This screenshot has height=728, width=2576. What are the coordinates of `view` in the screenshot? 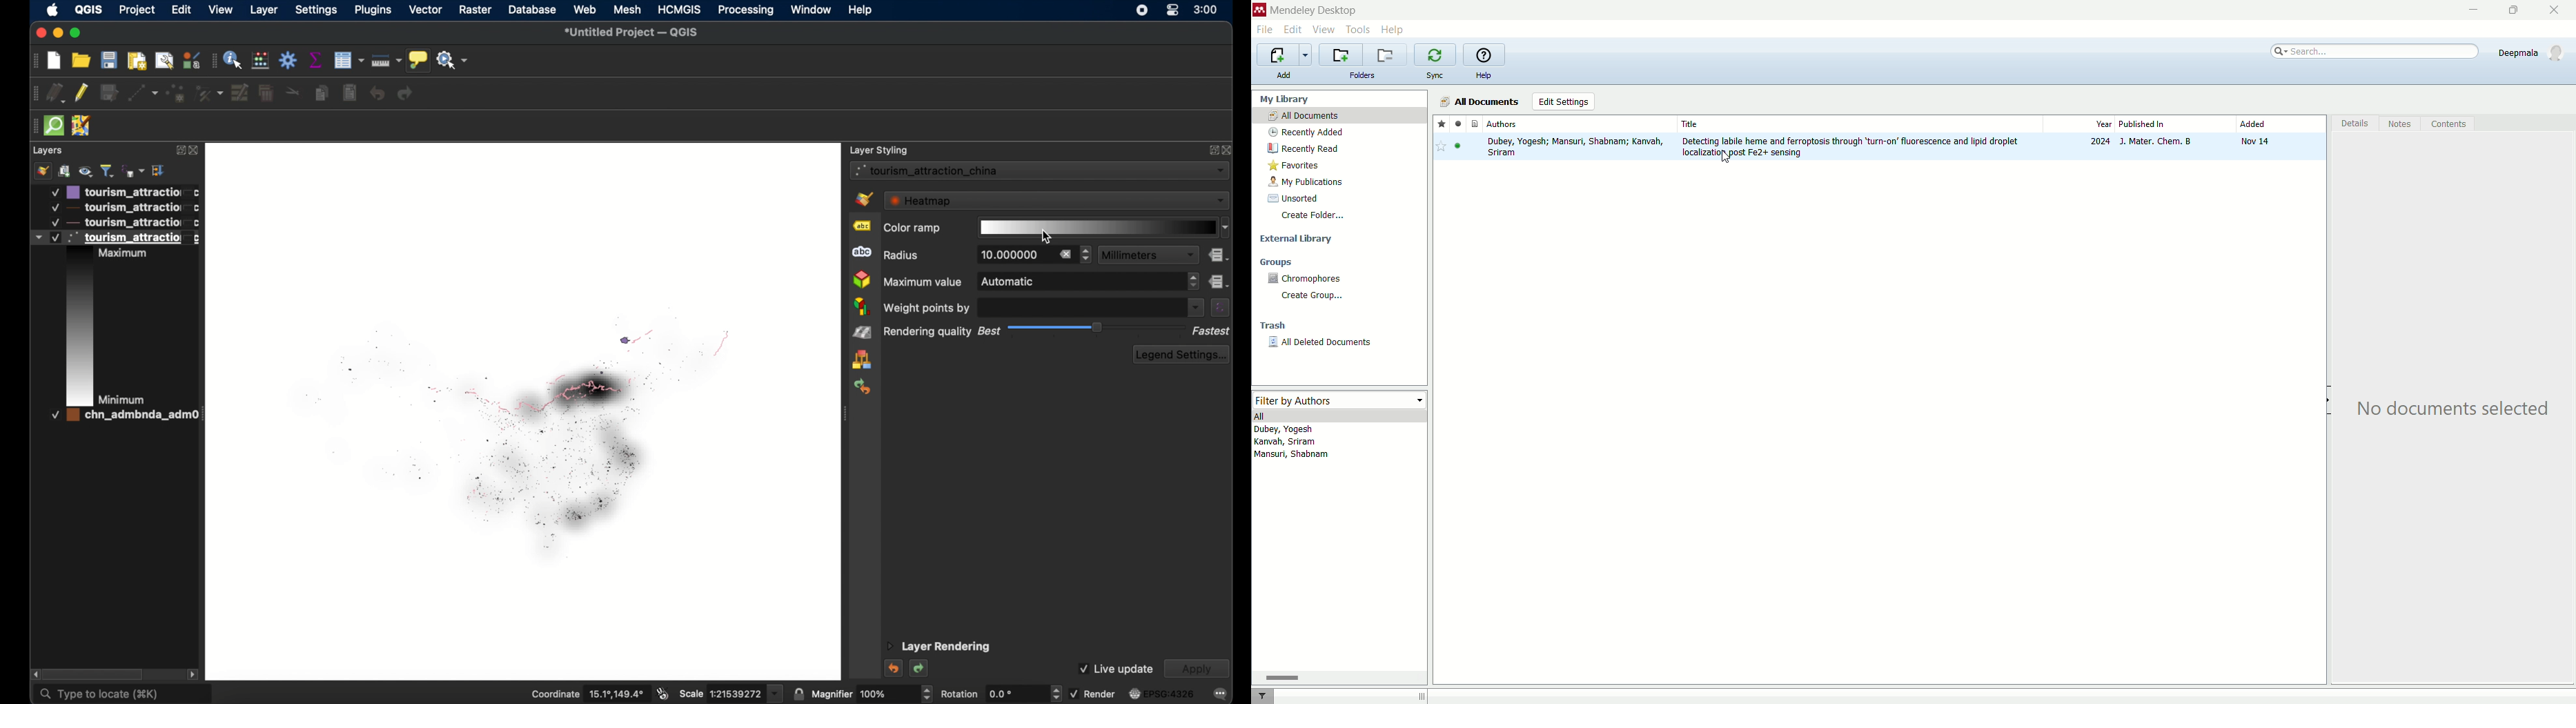 It's located at (1324, 30).